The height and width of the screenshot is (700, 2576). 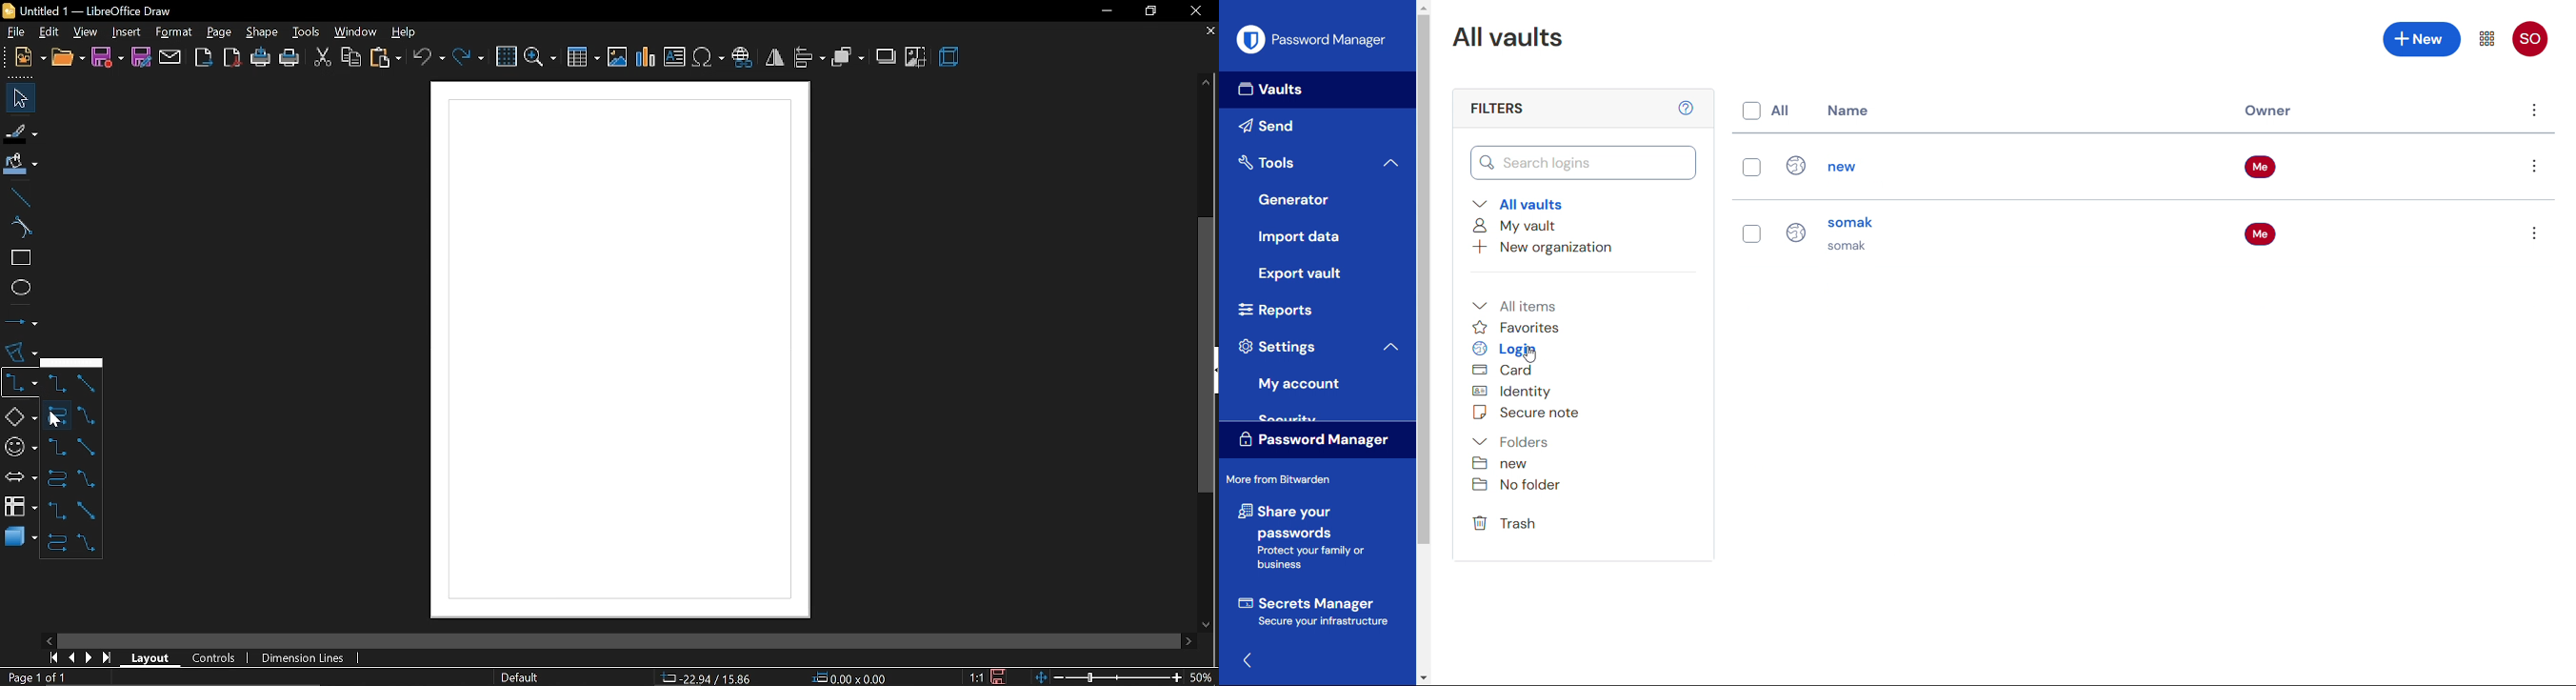 I want to click on SO, so click(x=2532, y=39).